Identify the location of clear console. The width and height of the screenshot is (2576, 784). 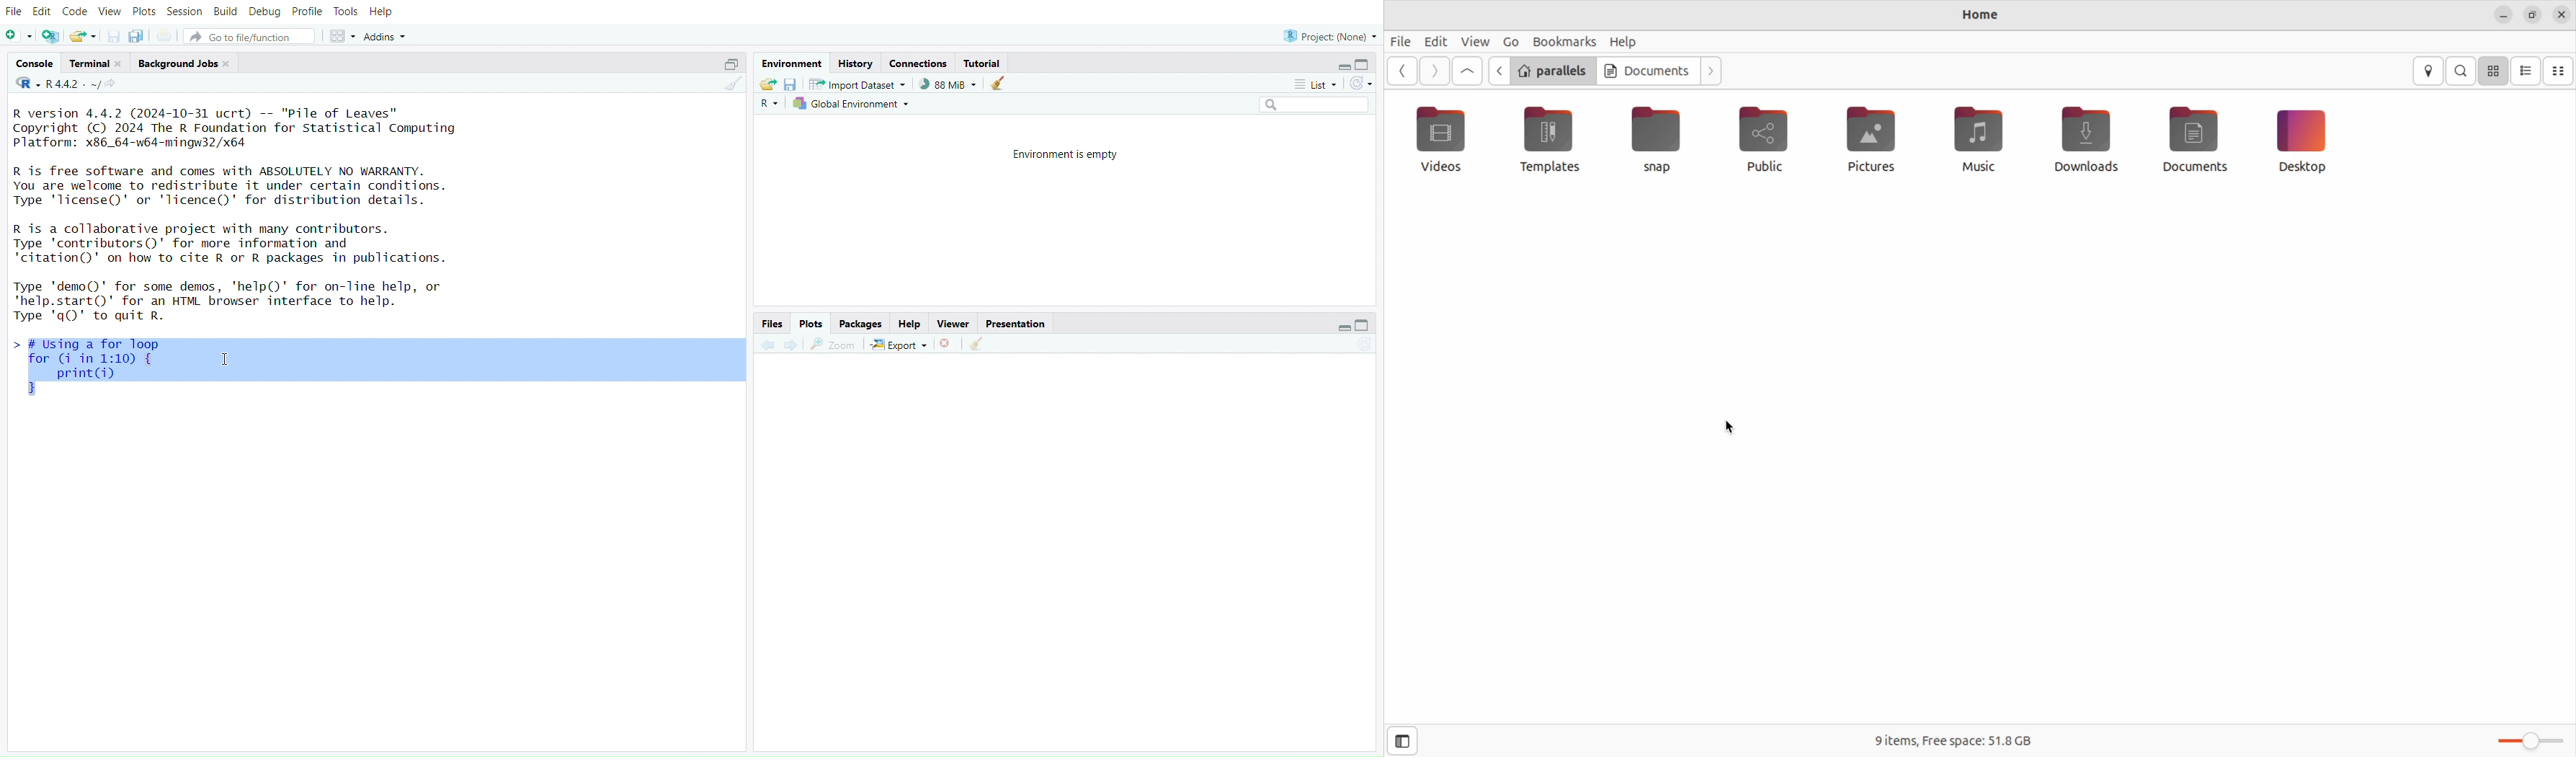
(729, 85).